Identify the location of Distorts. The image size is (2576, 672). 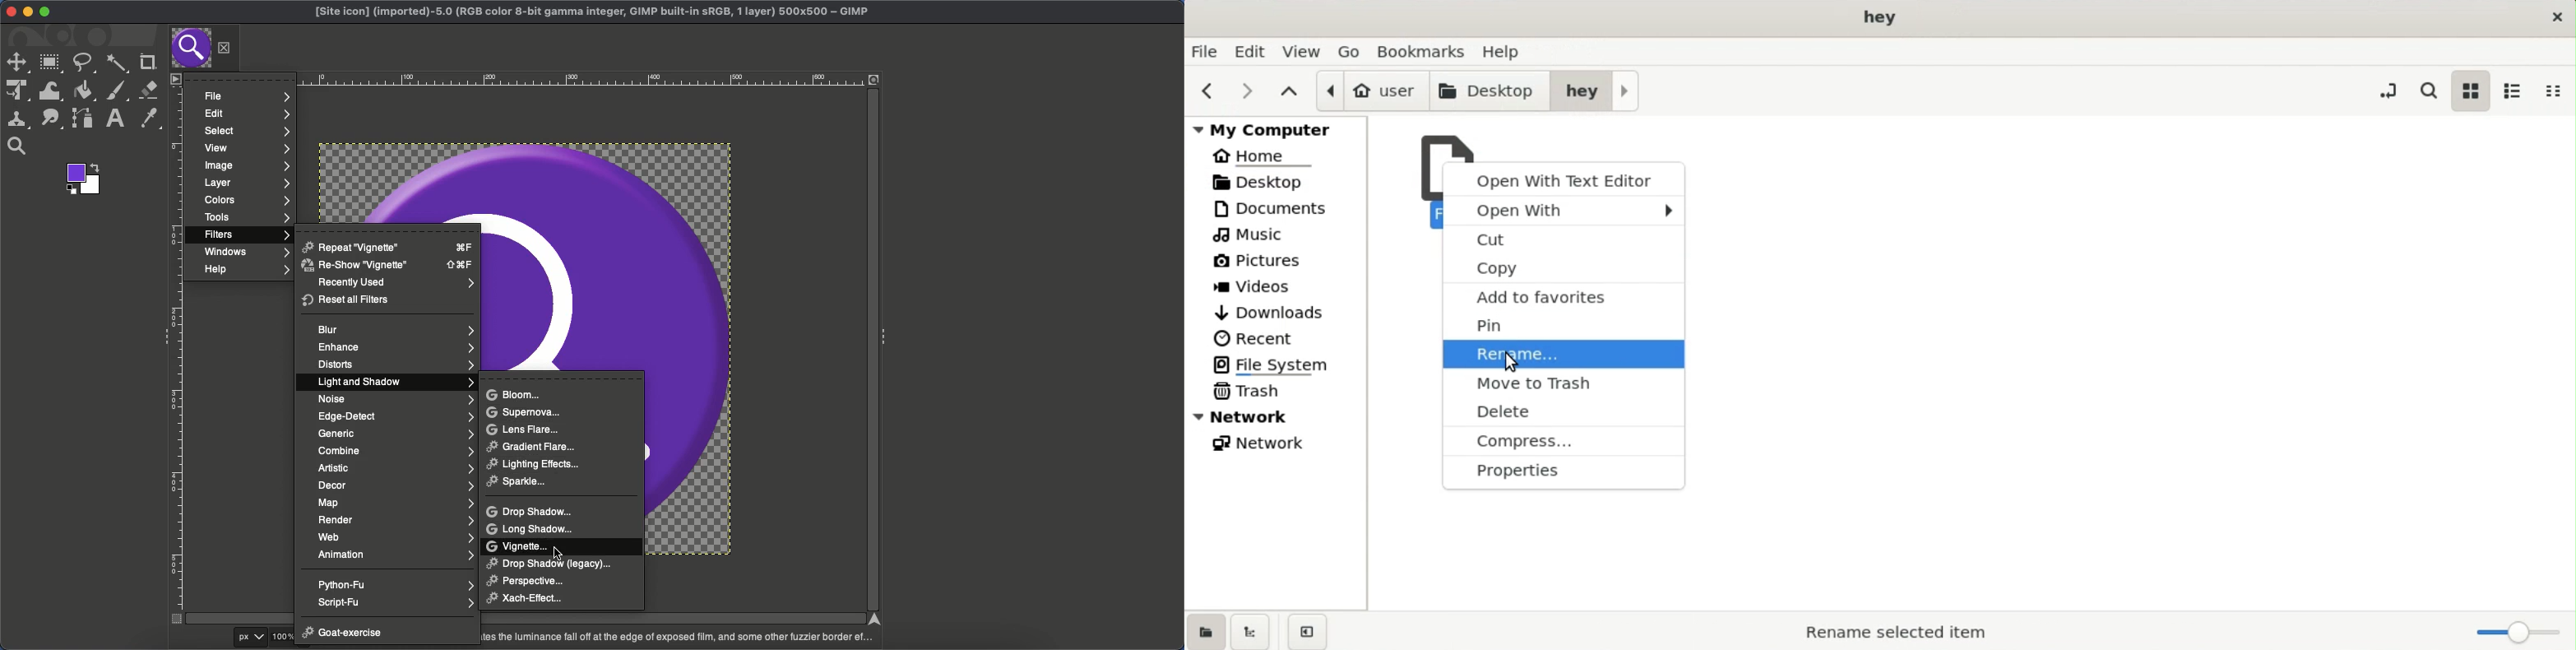
(394, 365).